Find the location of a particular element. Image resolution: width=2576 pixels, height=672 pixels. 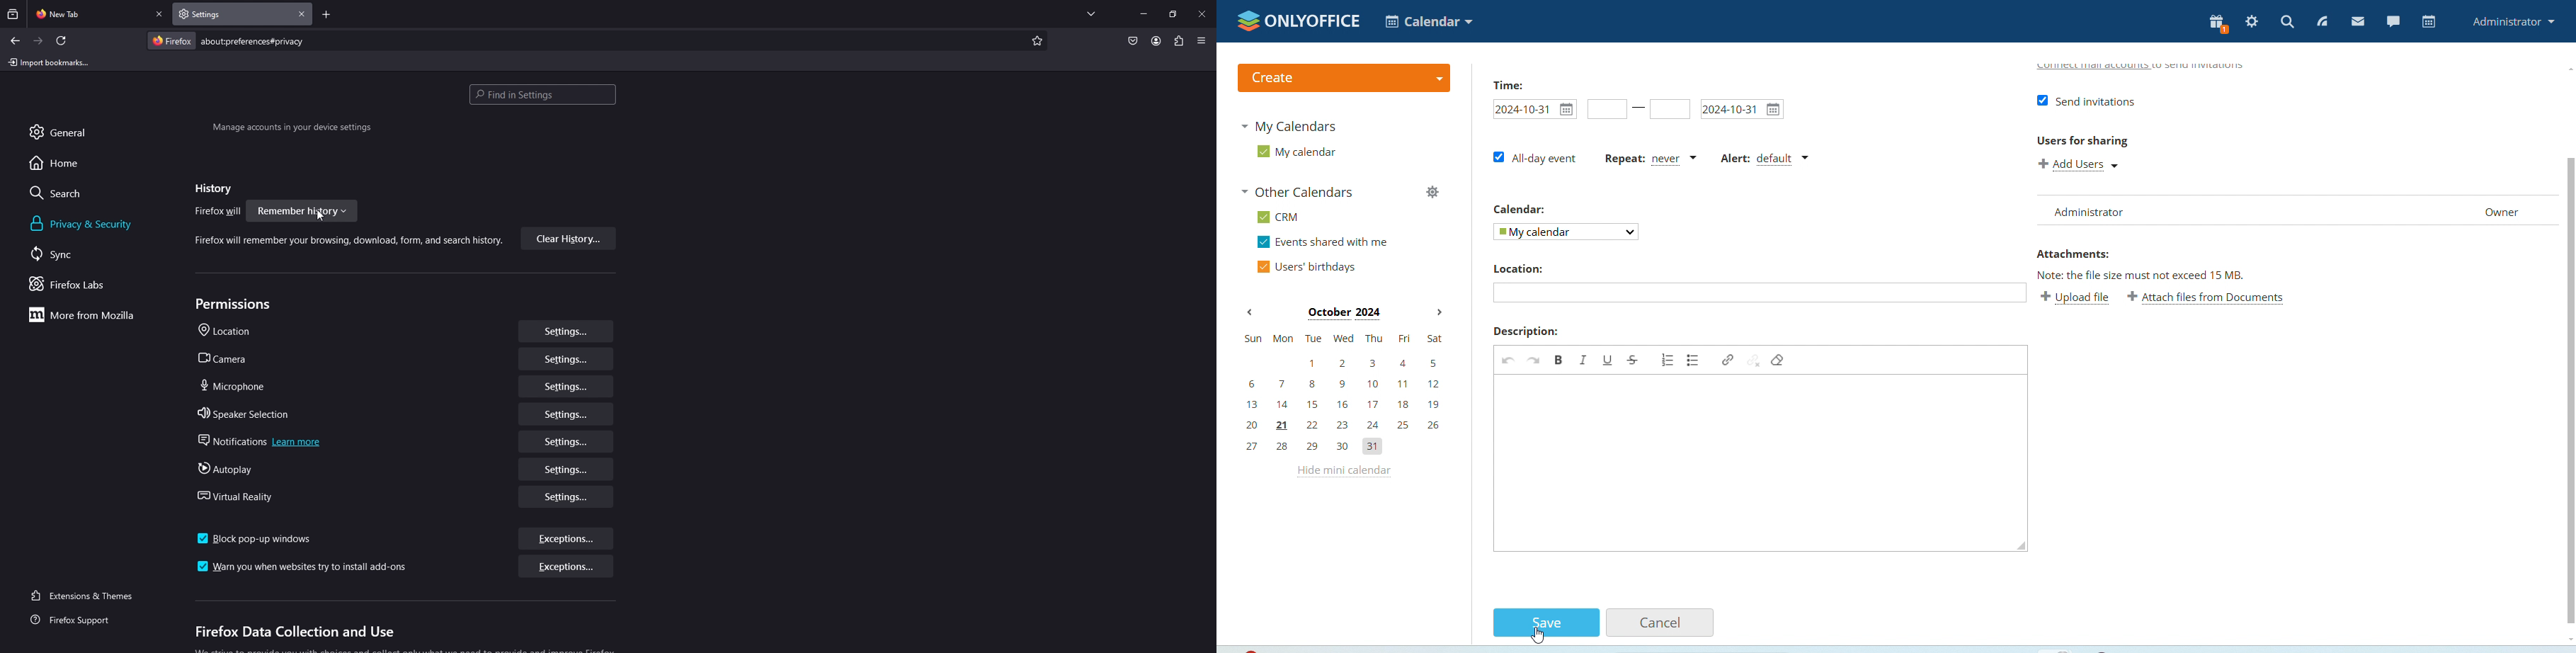

settings is located at coordinates (564, 469).